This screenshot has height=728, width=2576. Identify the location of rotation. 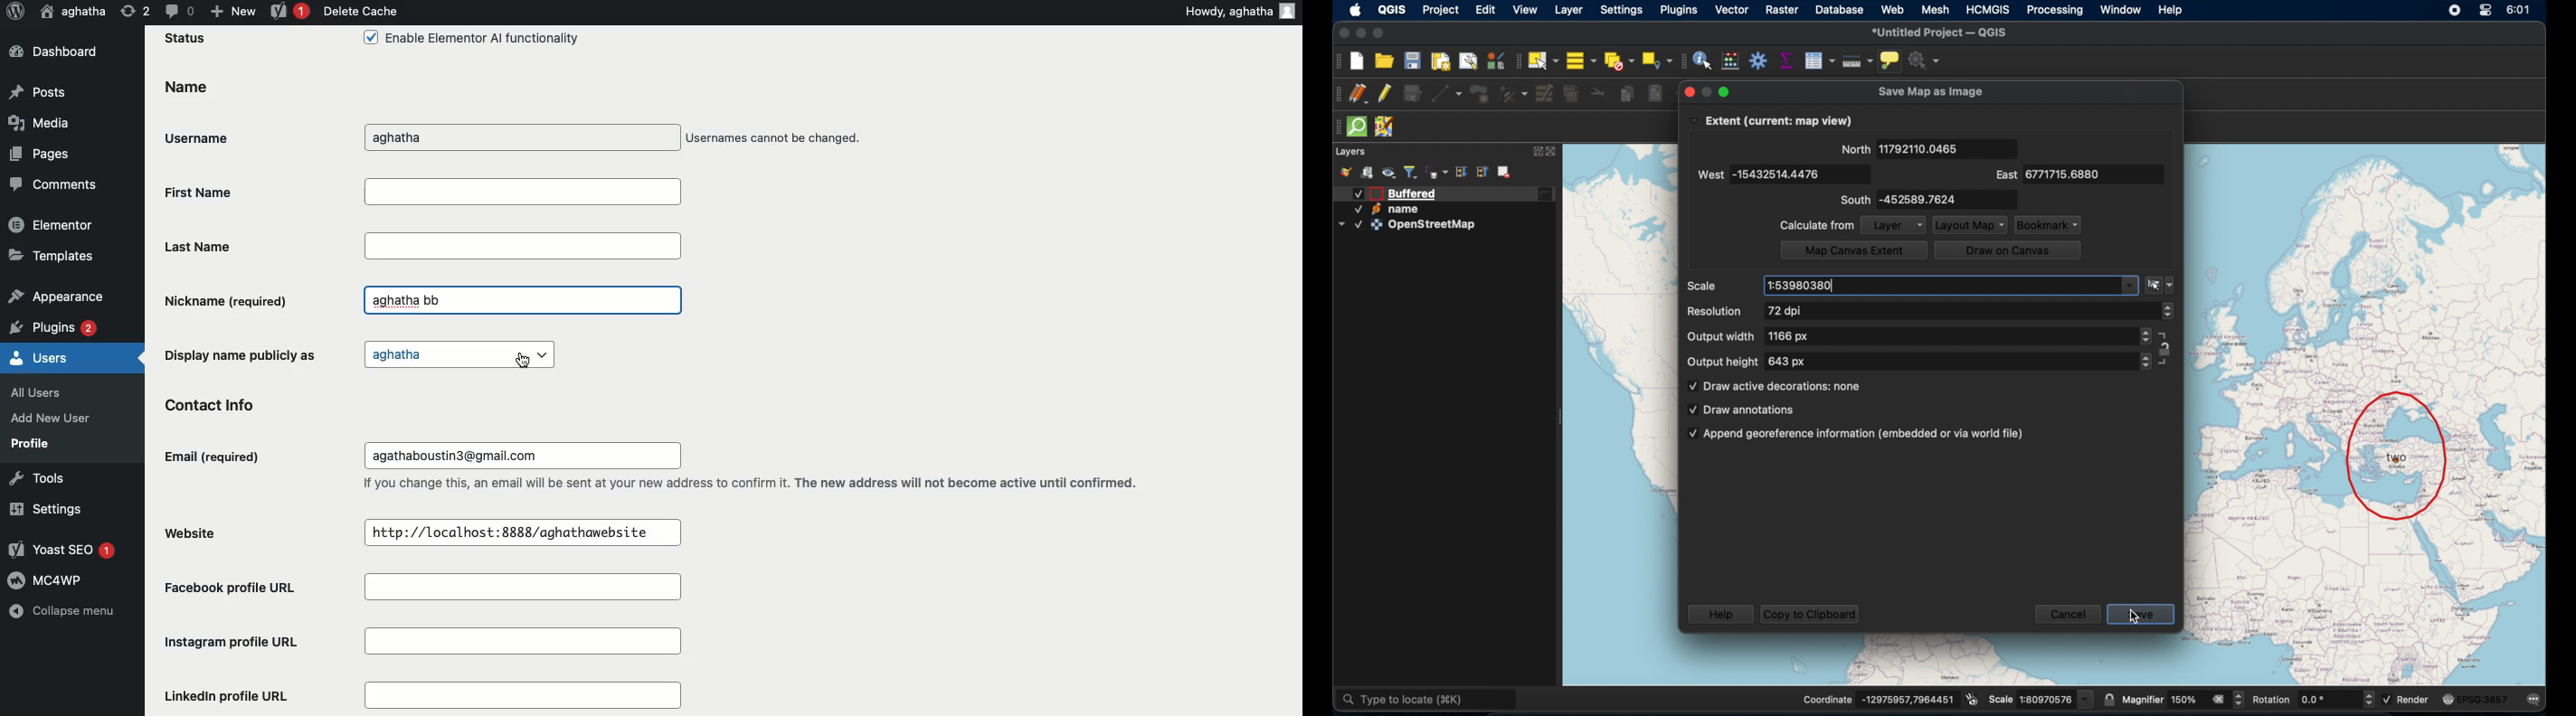
(2271, 700).